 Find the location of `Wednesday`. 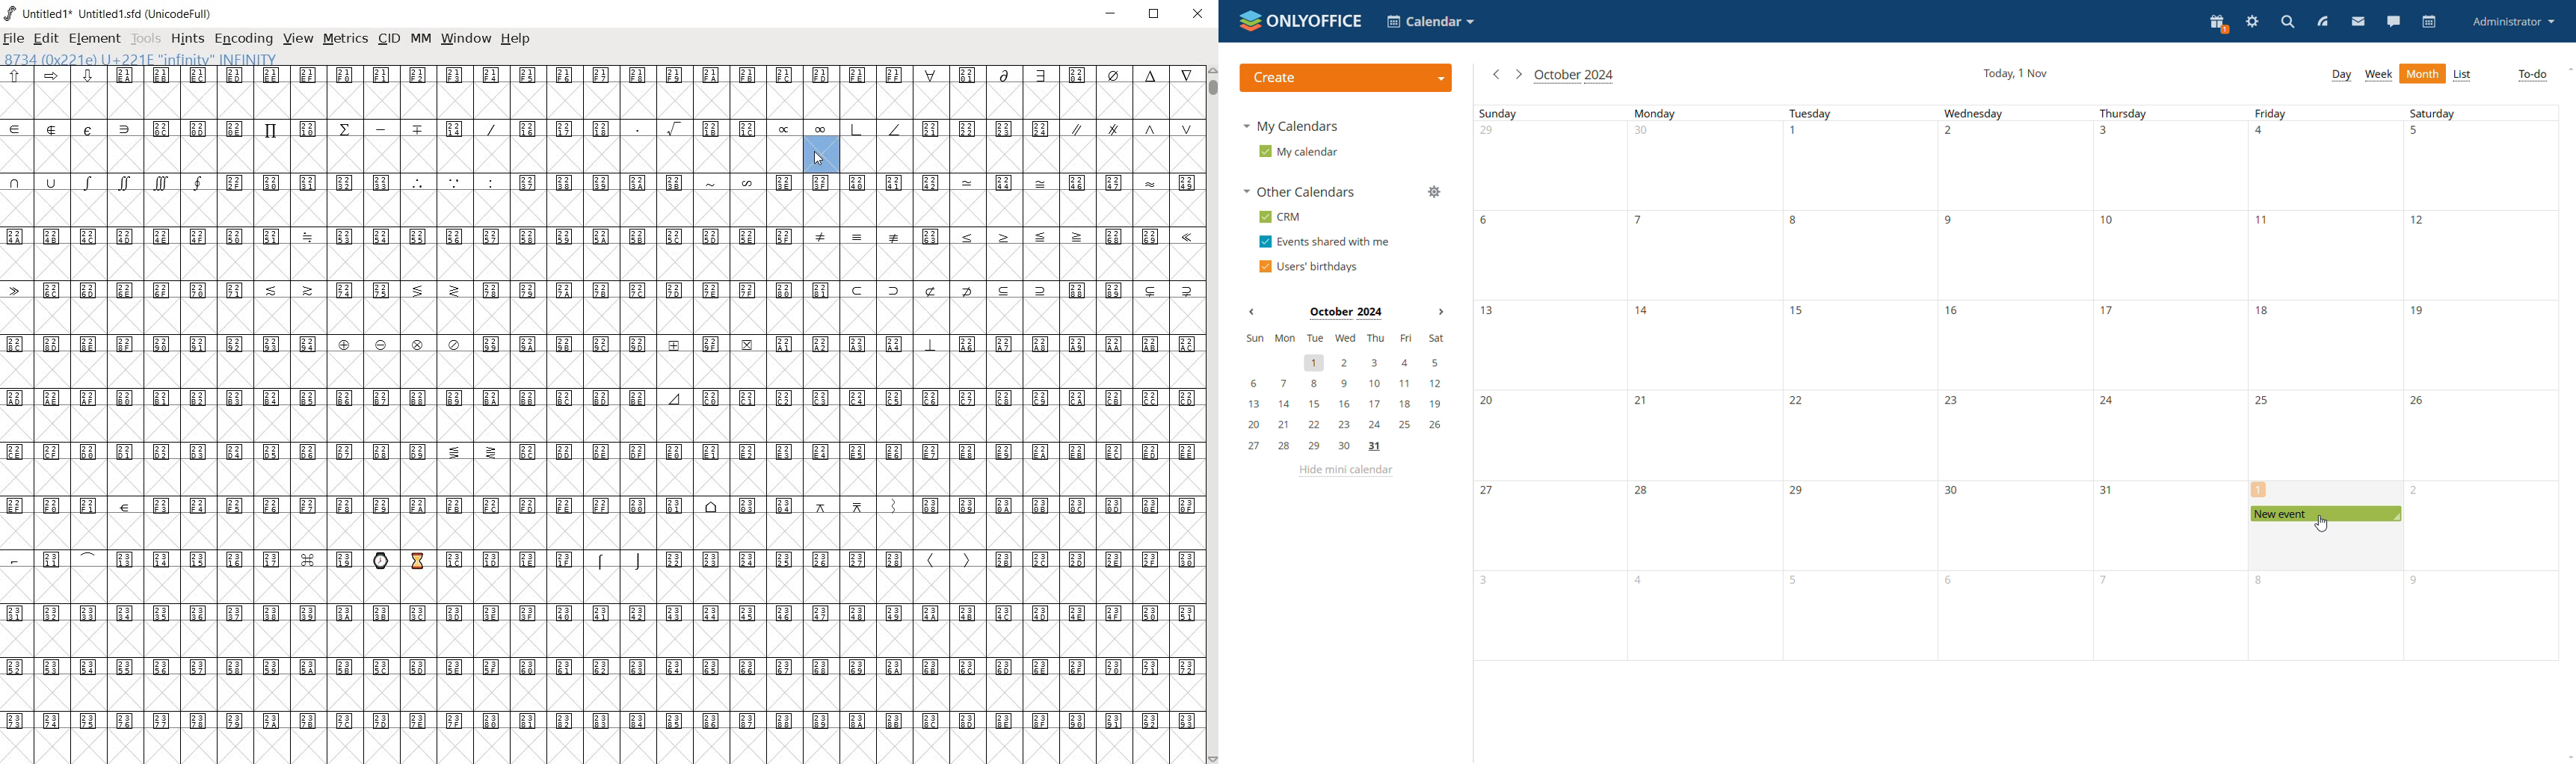

Wednesday is located at coordinates (2014, 383).